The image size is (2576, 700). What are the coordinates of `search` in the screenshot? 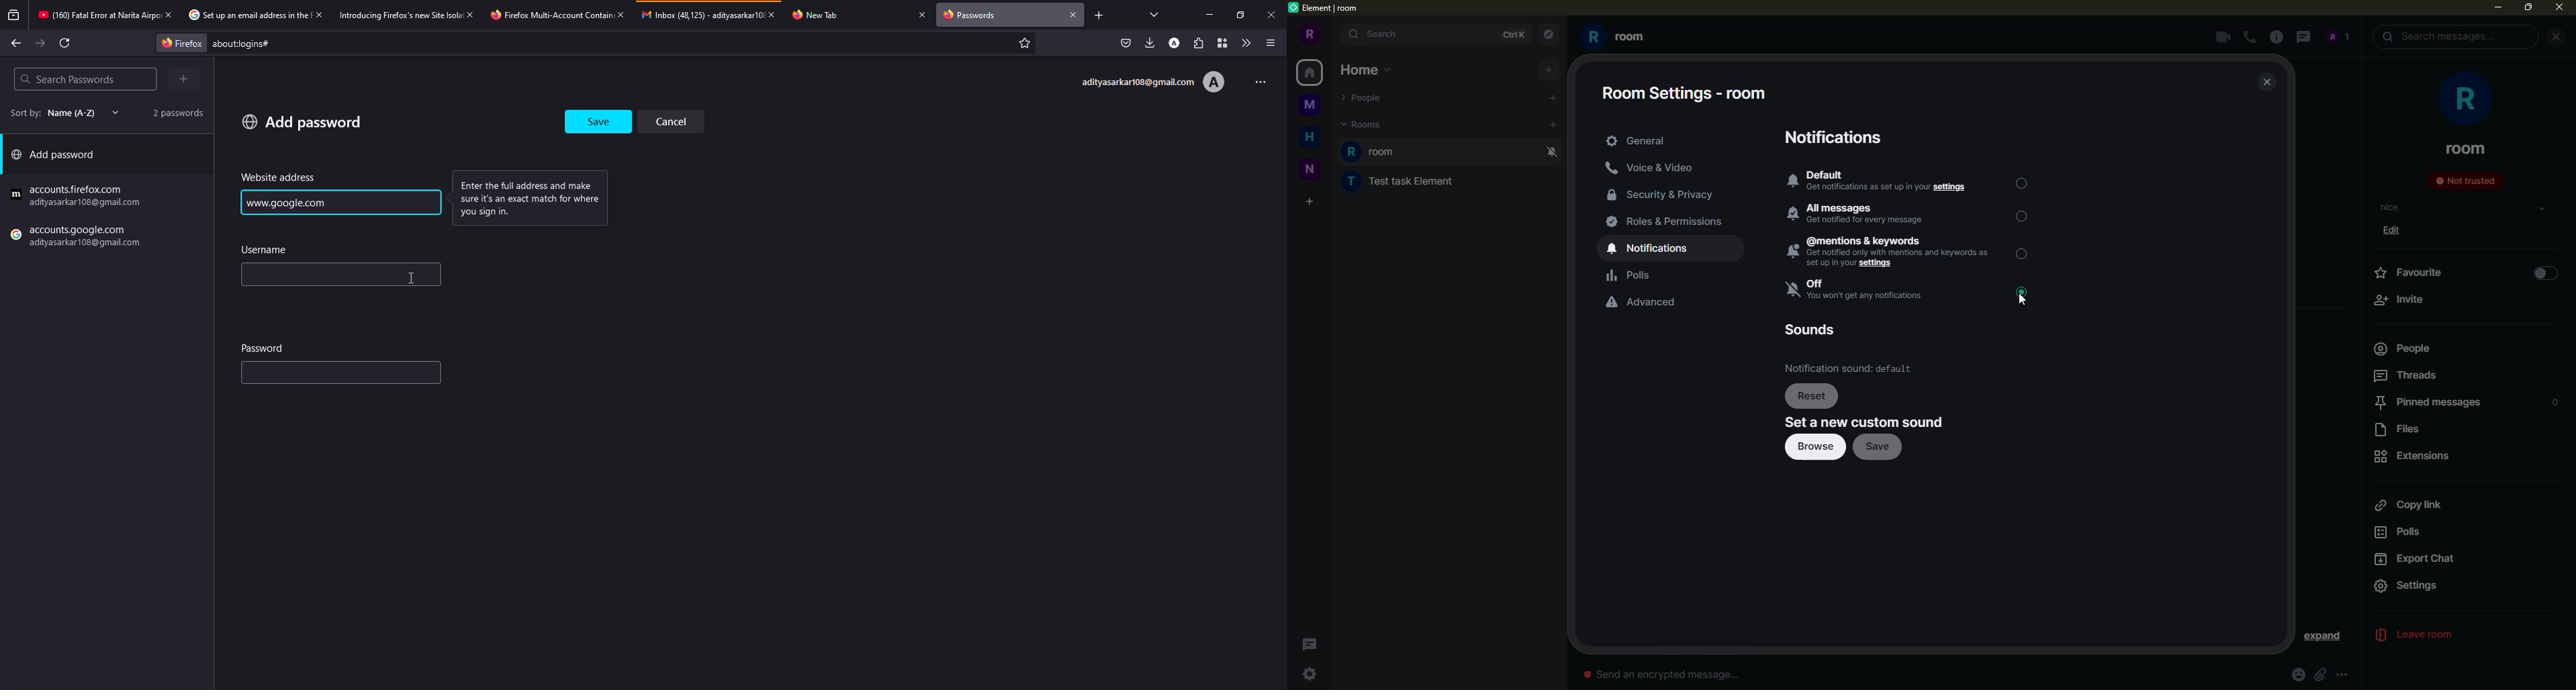 It's located at (67, 79).